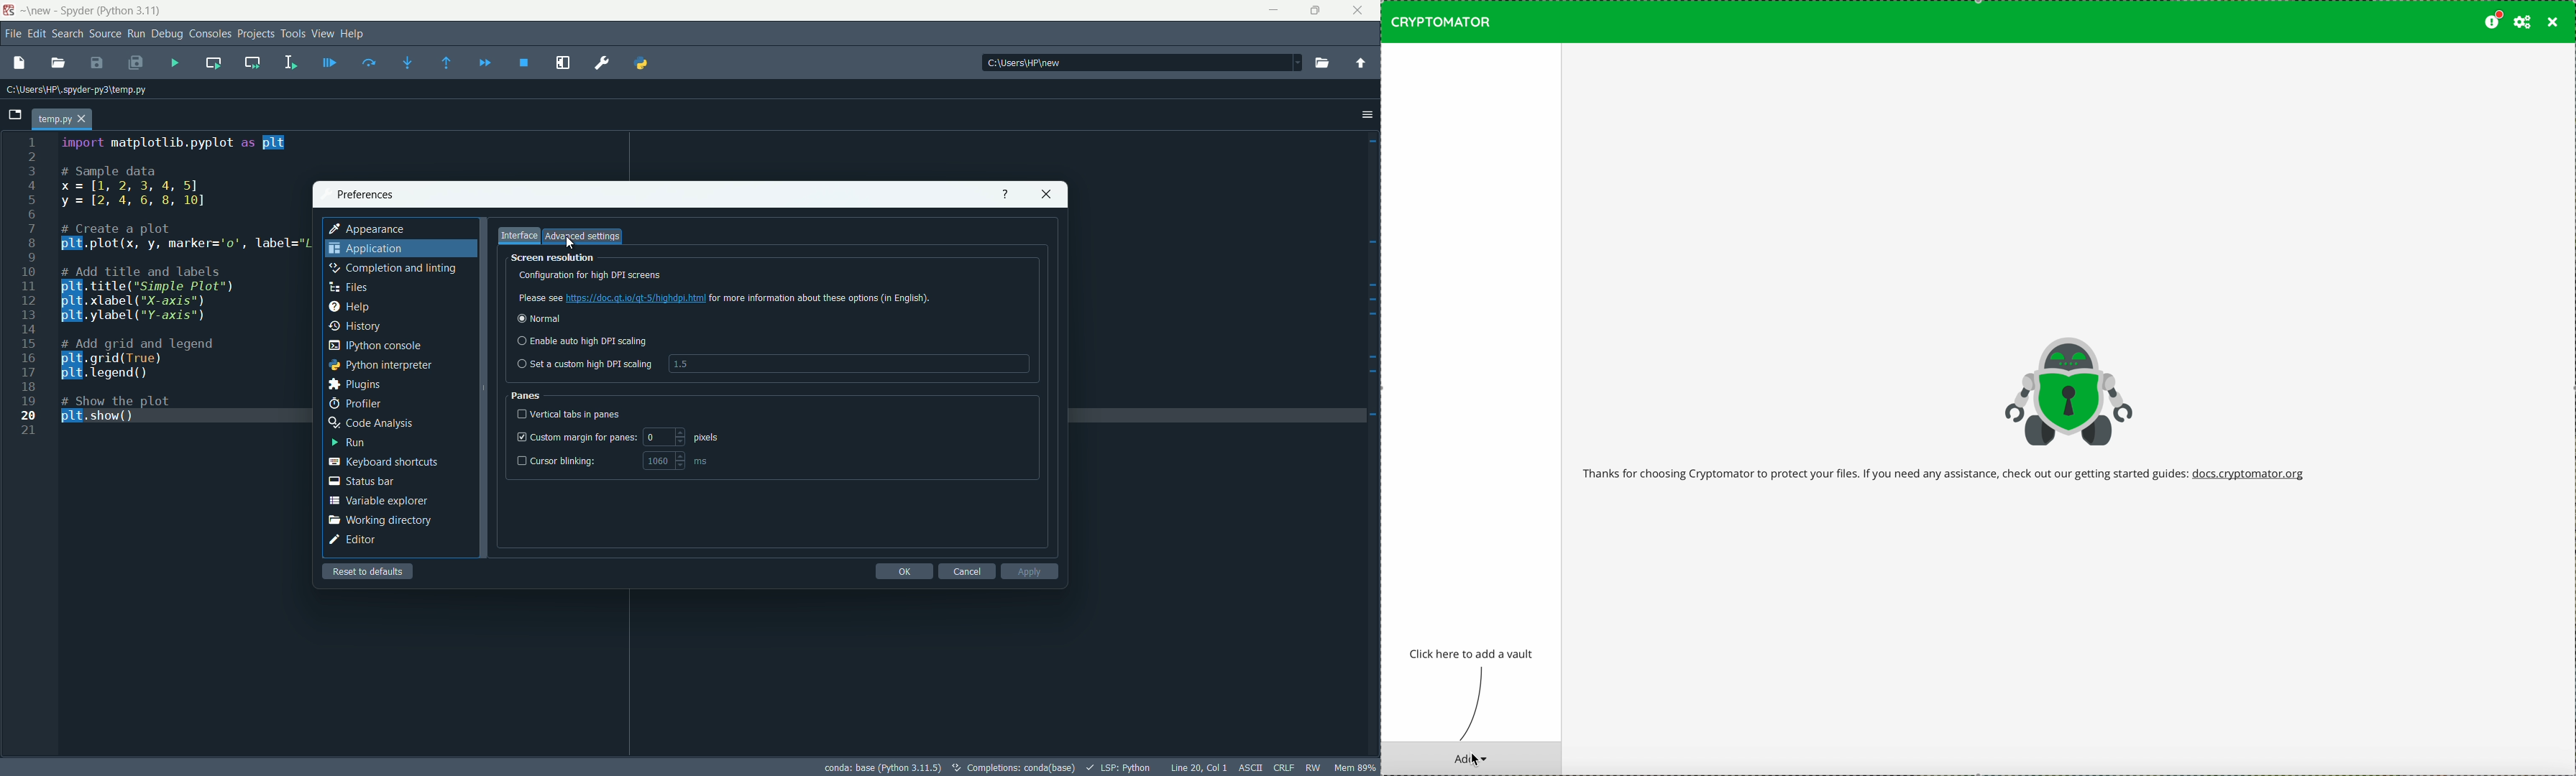 This screenshot has width=2576, height=784. Describe the element at coordinates (1318, 11) in the screenshot. I see `maximize` at that location.